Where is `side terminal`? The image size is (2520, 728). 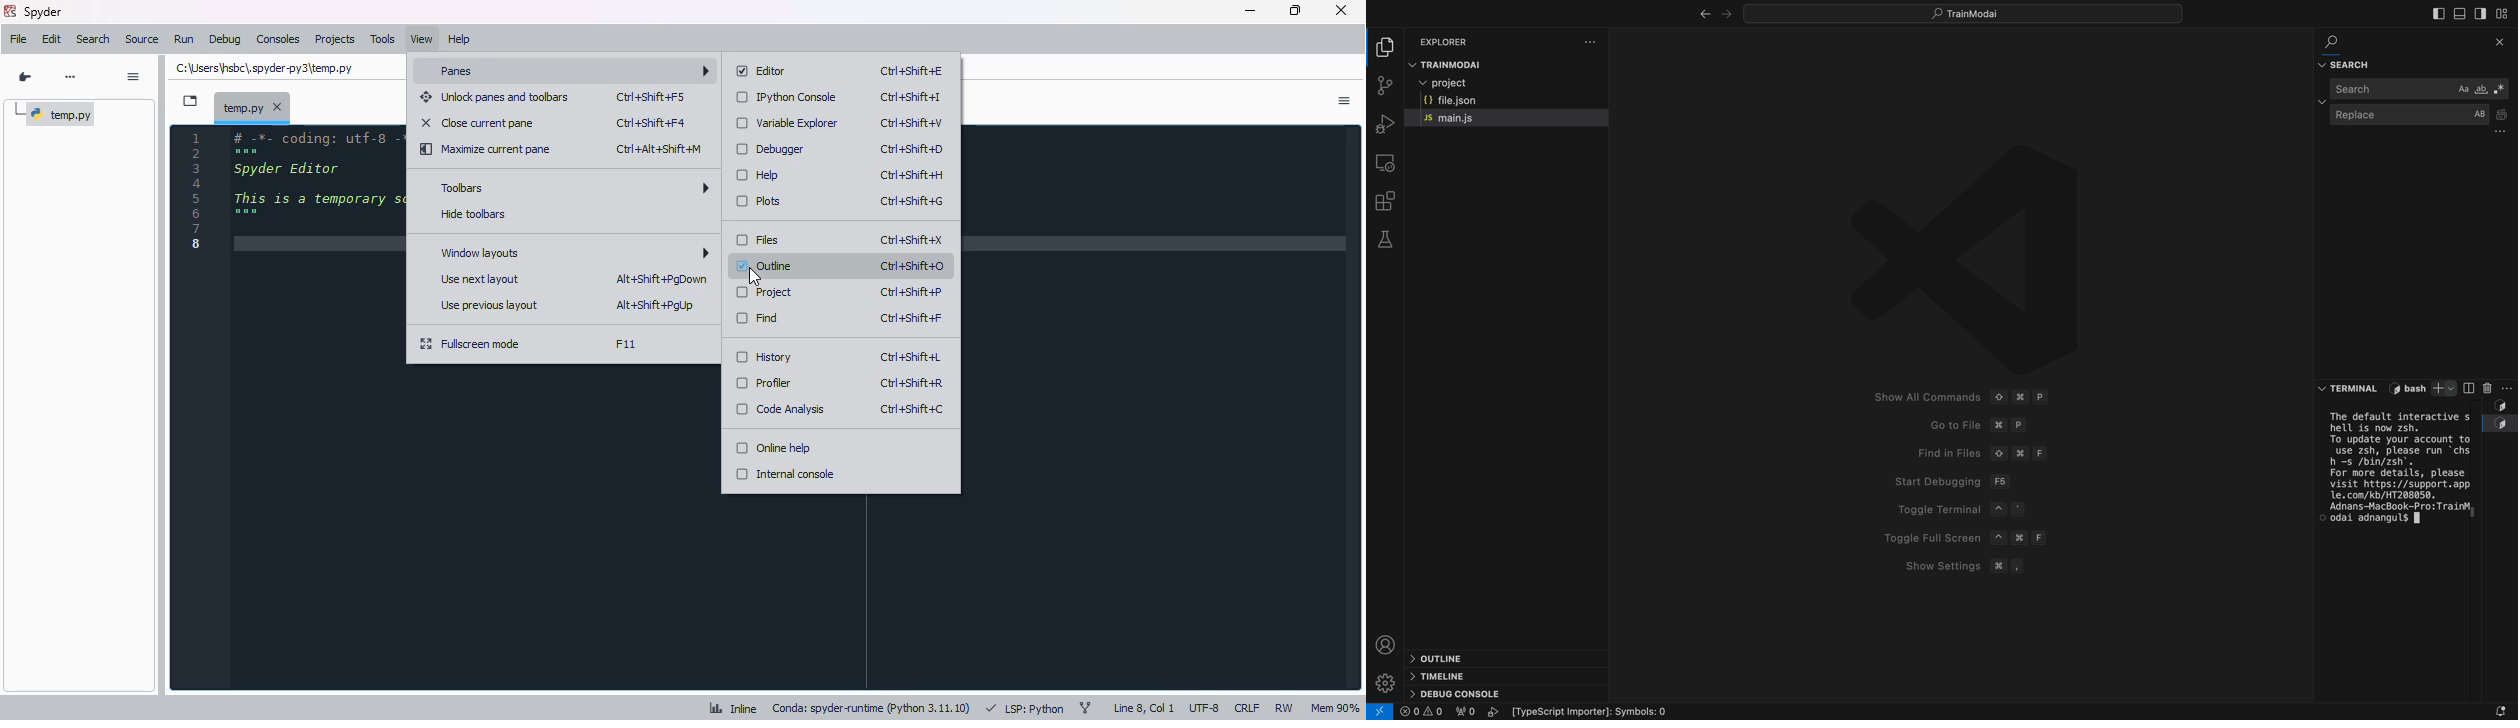 side terminal is located at coordinates (2468, 388).